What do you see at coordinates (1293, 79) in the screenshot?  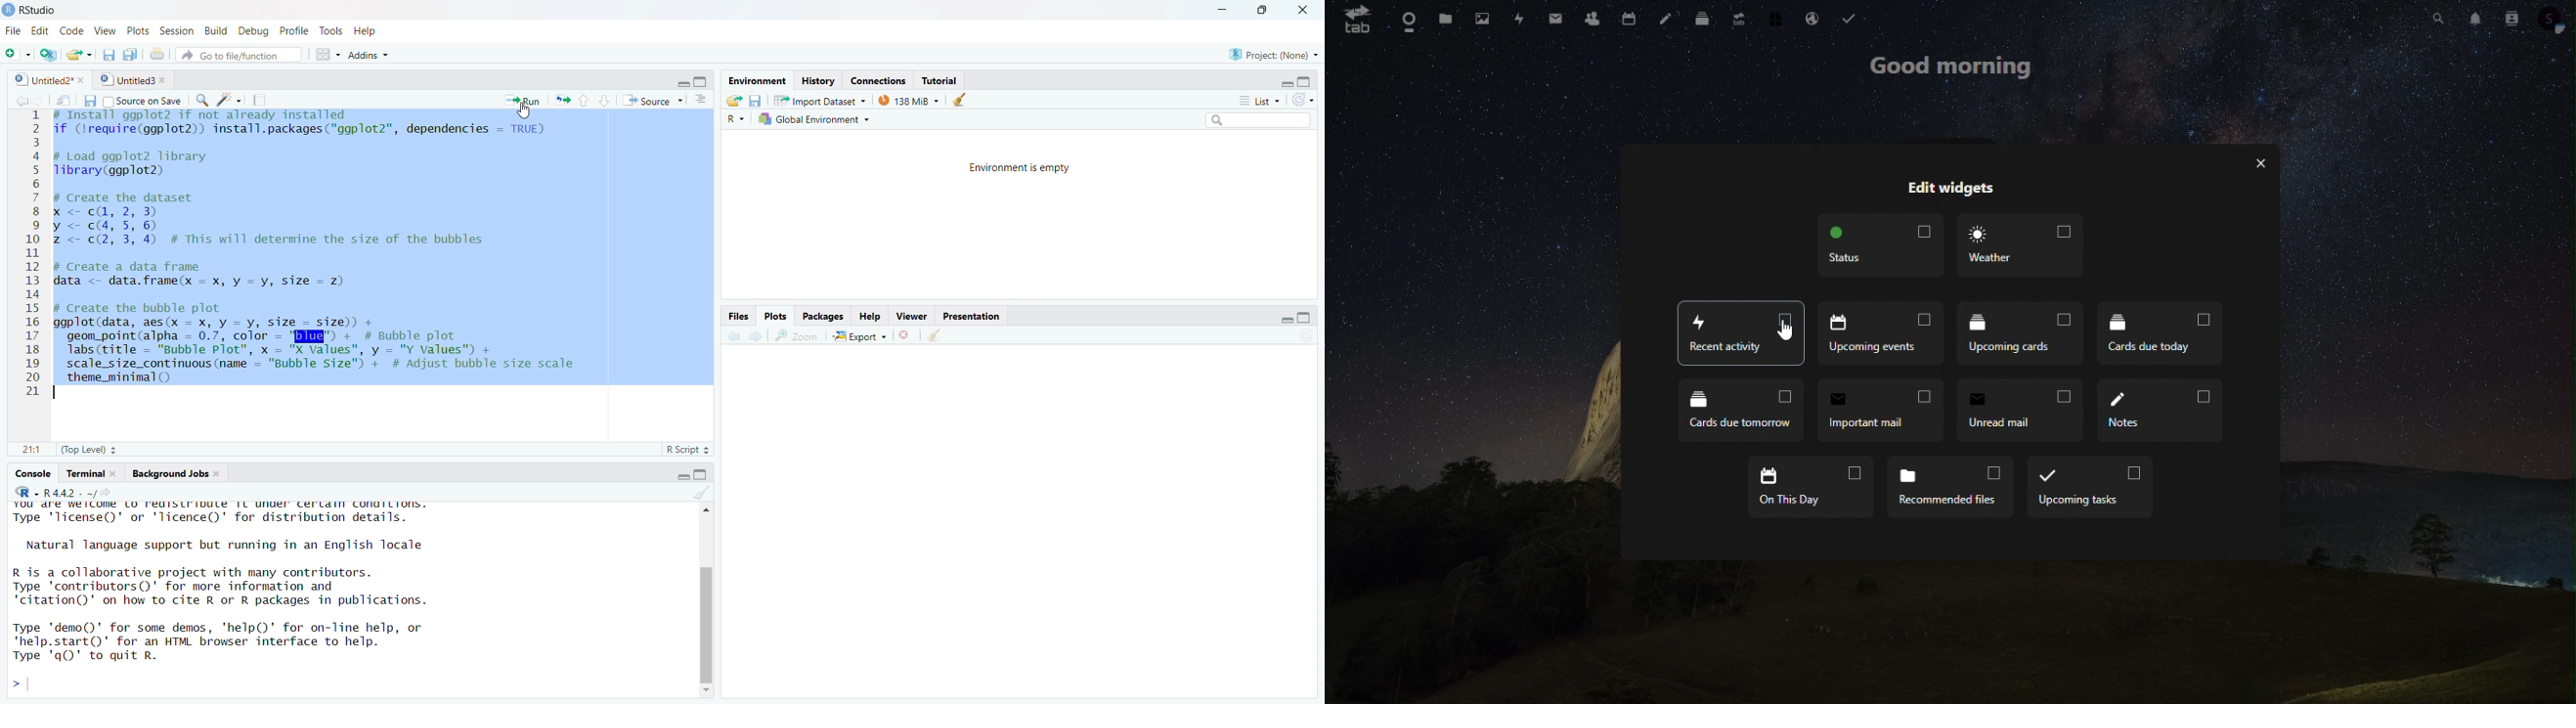 I see `maximize/minimize` at bounding box center [1293, 79].